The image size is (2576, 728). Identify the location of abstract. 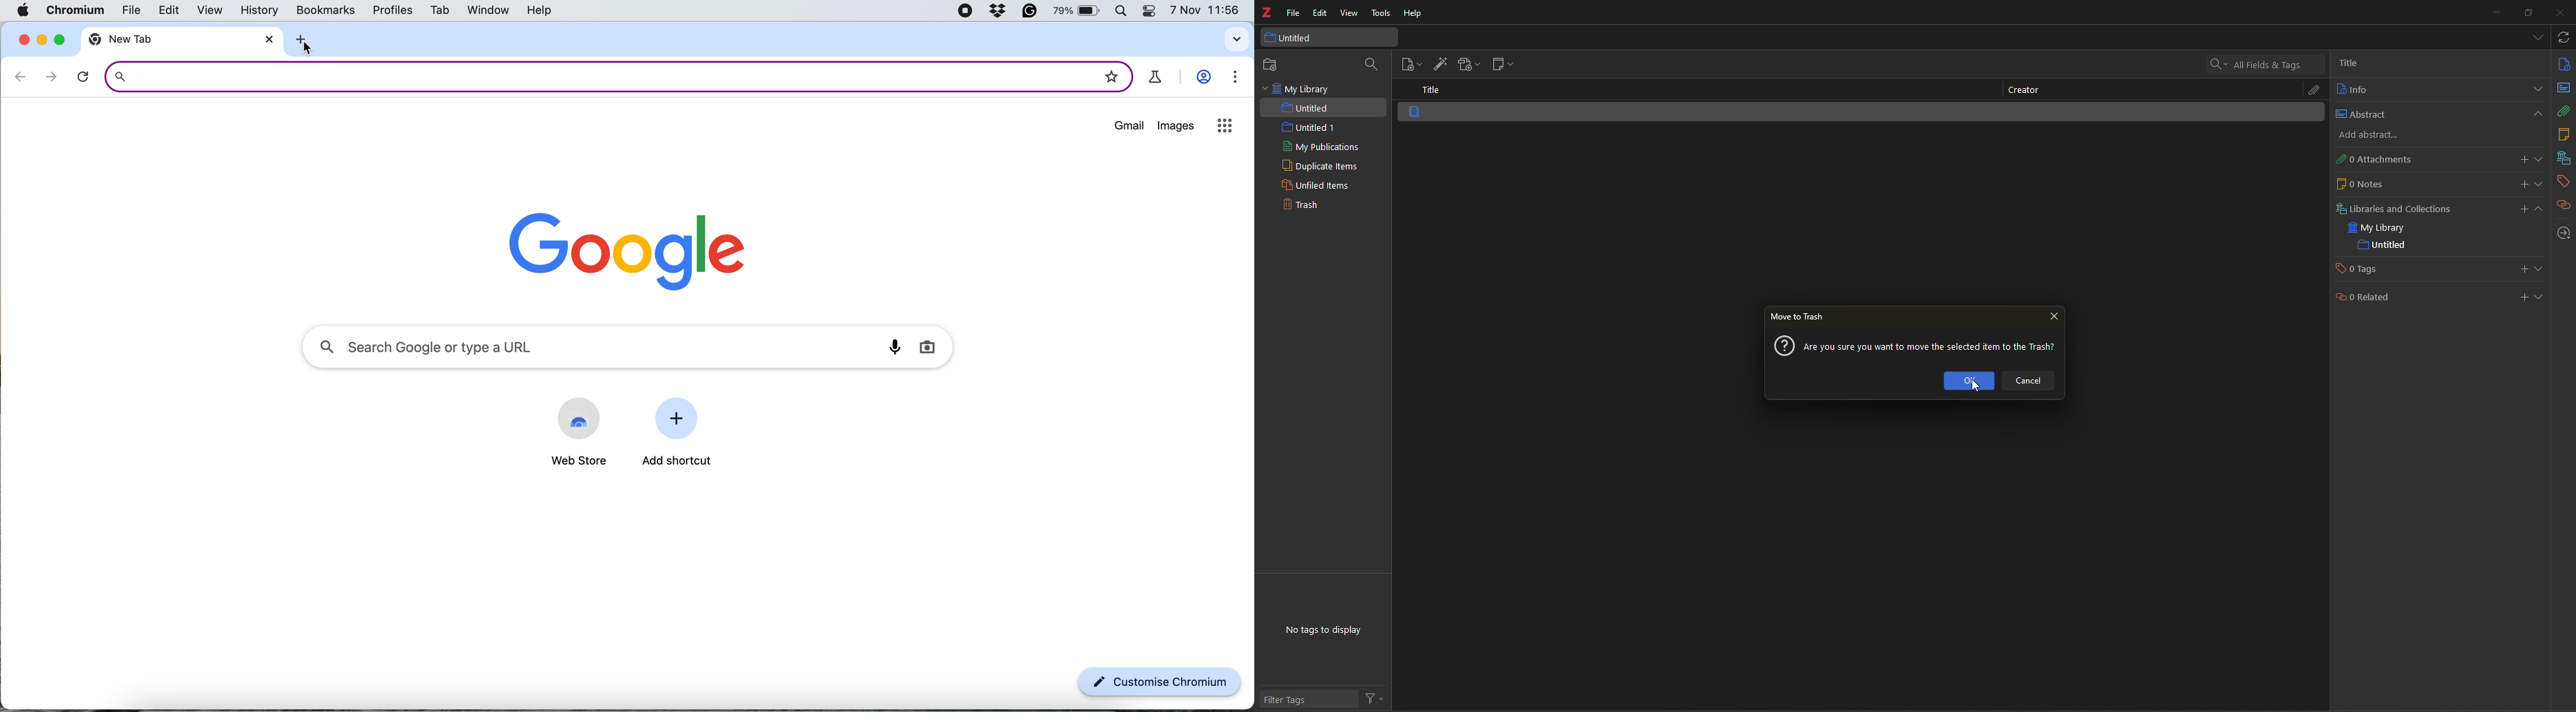
(2358, 114).